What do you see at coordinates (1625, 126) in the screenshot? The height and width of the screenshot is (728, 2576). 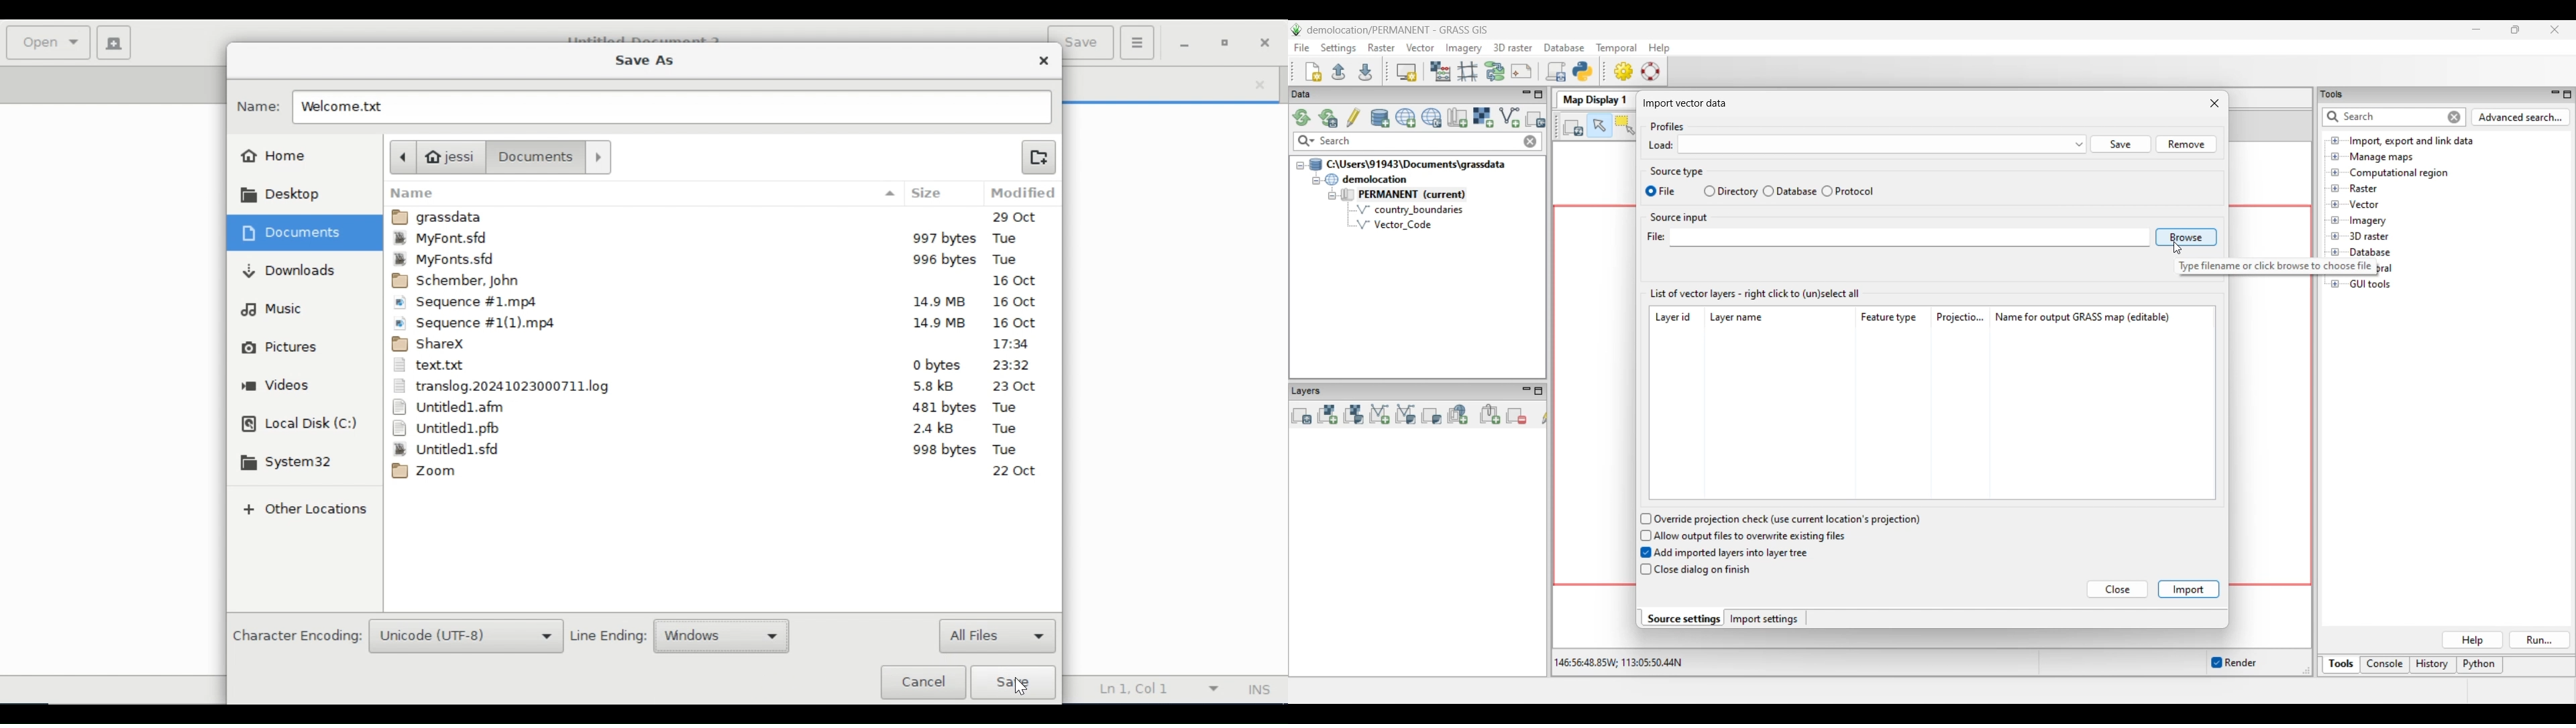 I see `Select vector feature(s)` at bounding box center [1625, 126].